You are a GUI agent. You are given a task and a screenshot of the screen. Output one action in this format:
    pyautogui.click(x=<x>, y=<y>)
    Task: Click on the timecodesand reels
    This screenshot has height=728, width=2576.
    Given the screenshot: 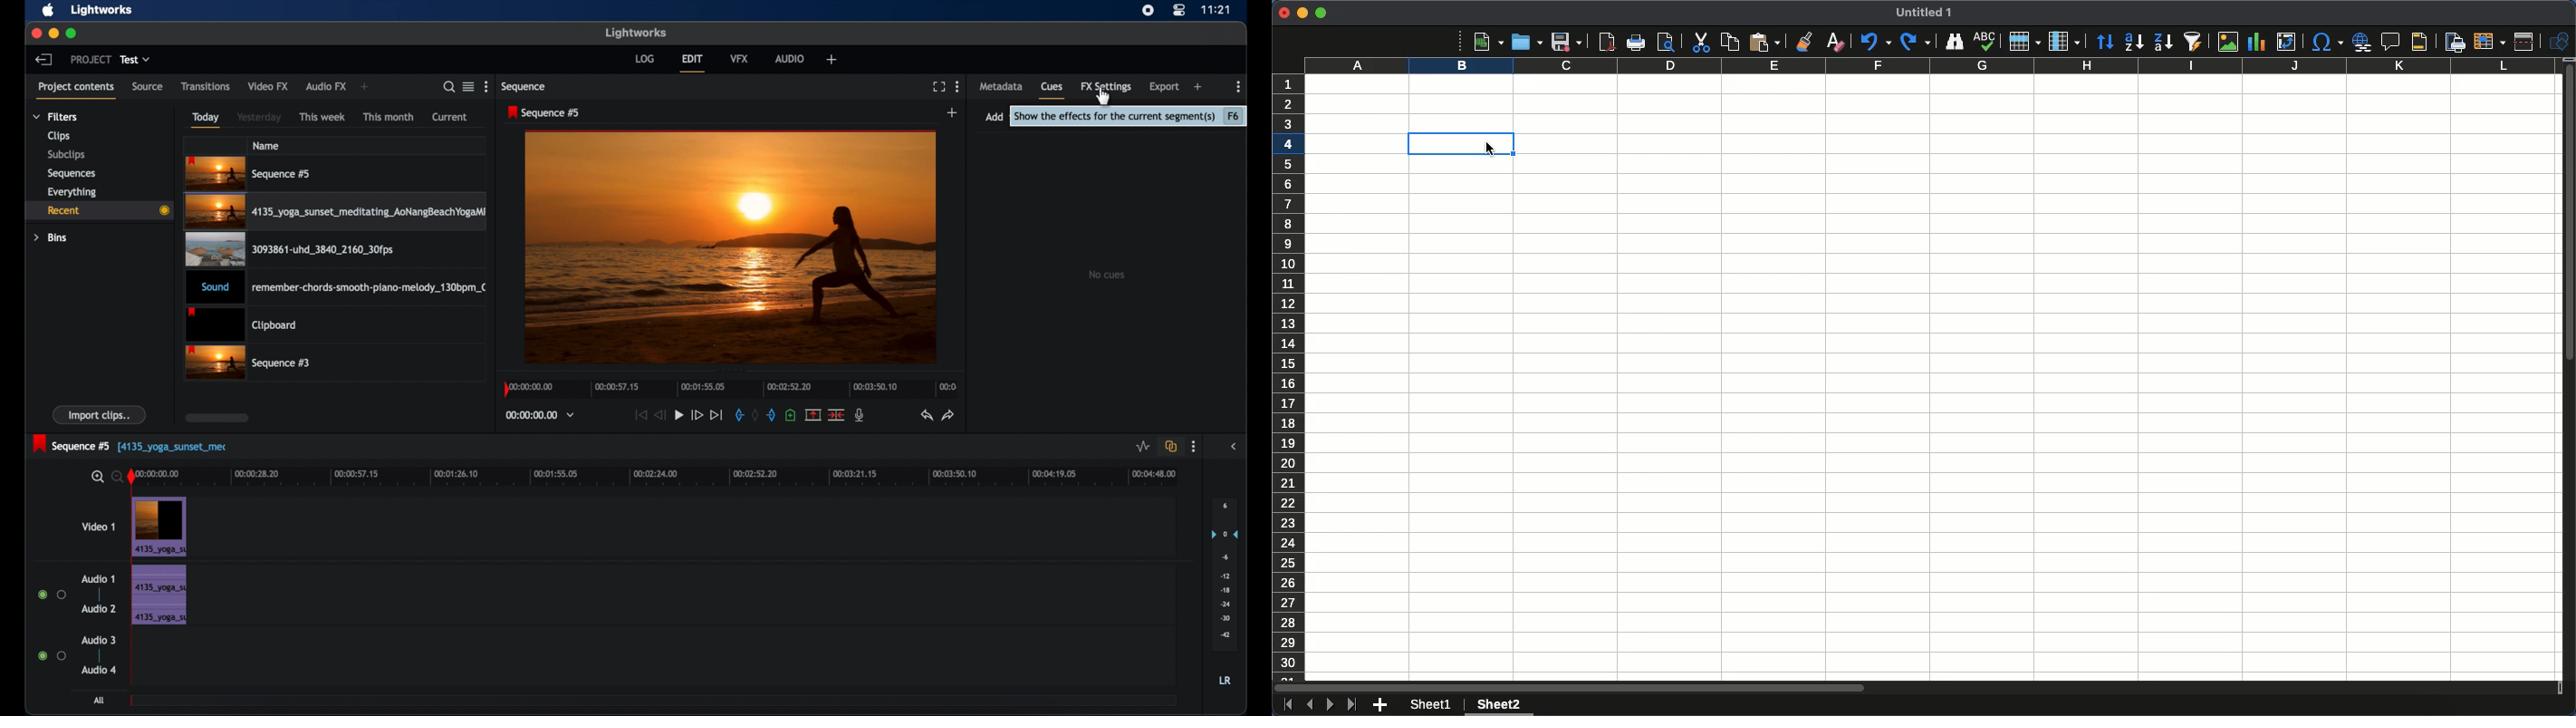 What is the action you would take?
    pyautogui.click(x=541, y=415)
    